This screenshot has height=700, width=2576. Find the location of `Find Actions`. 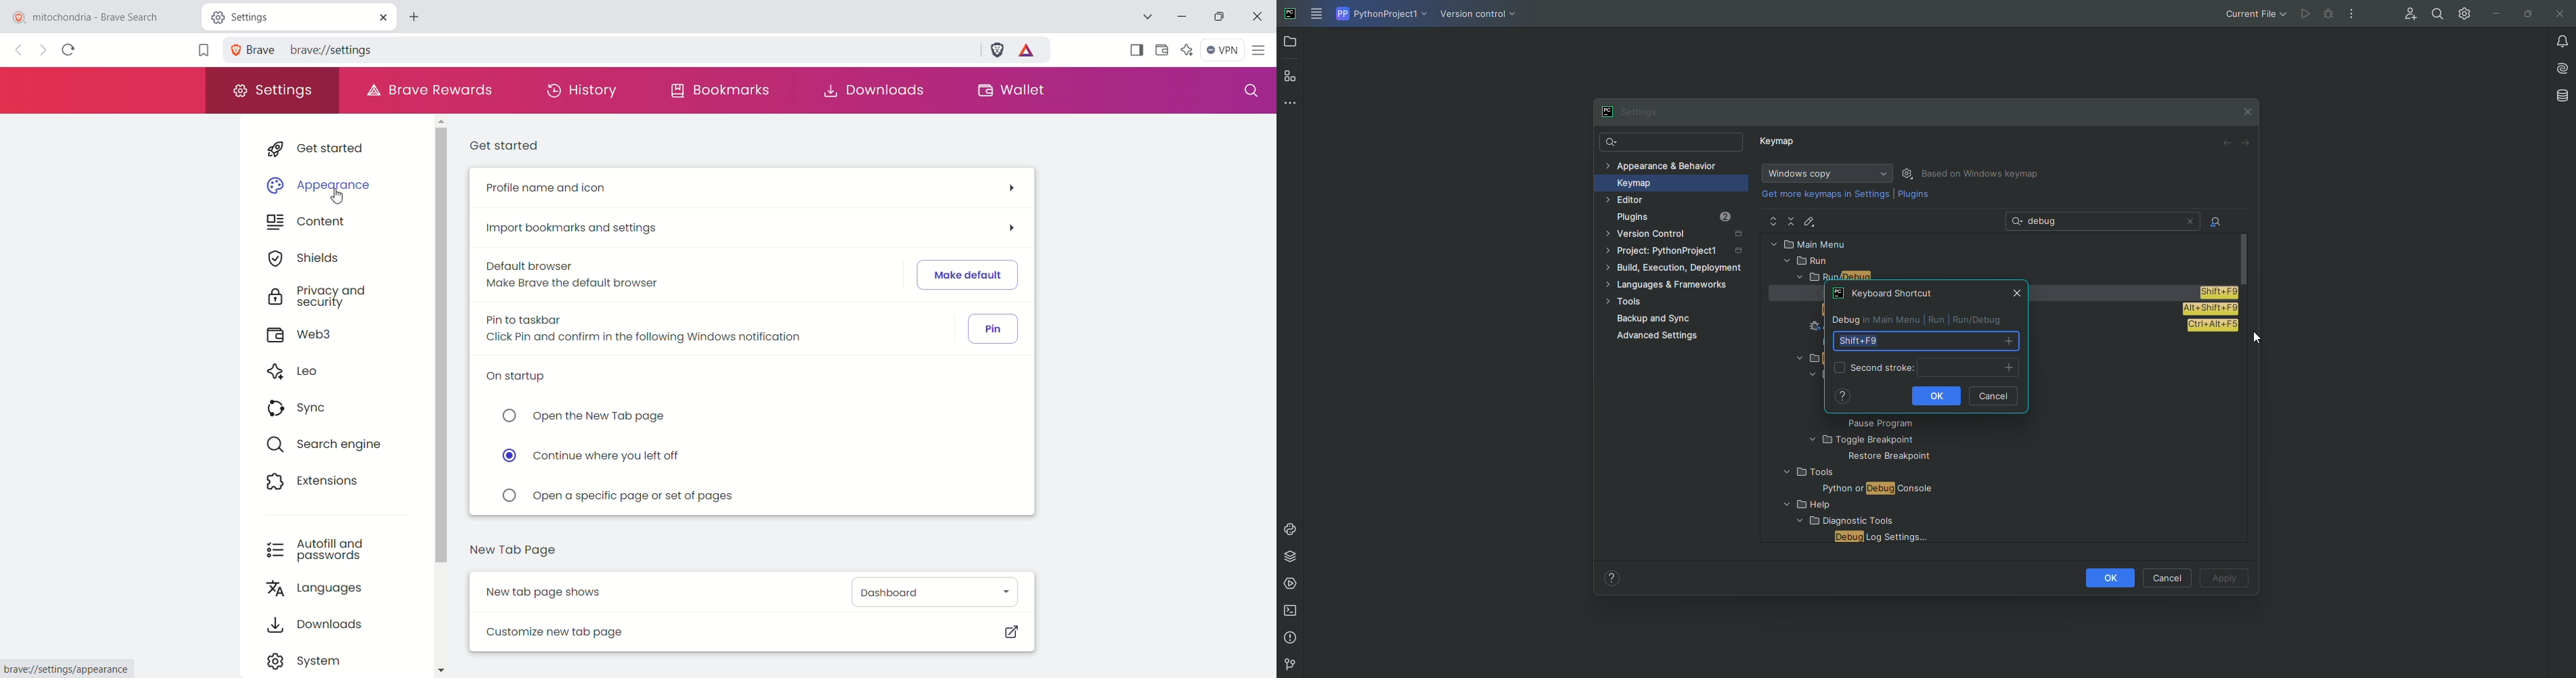

Find Actions is located at coordinates (2216, 223).